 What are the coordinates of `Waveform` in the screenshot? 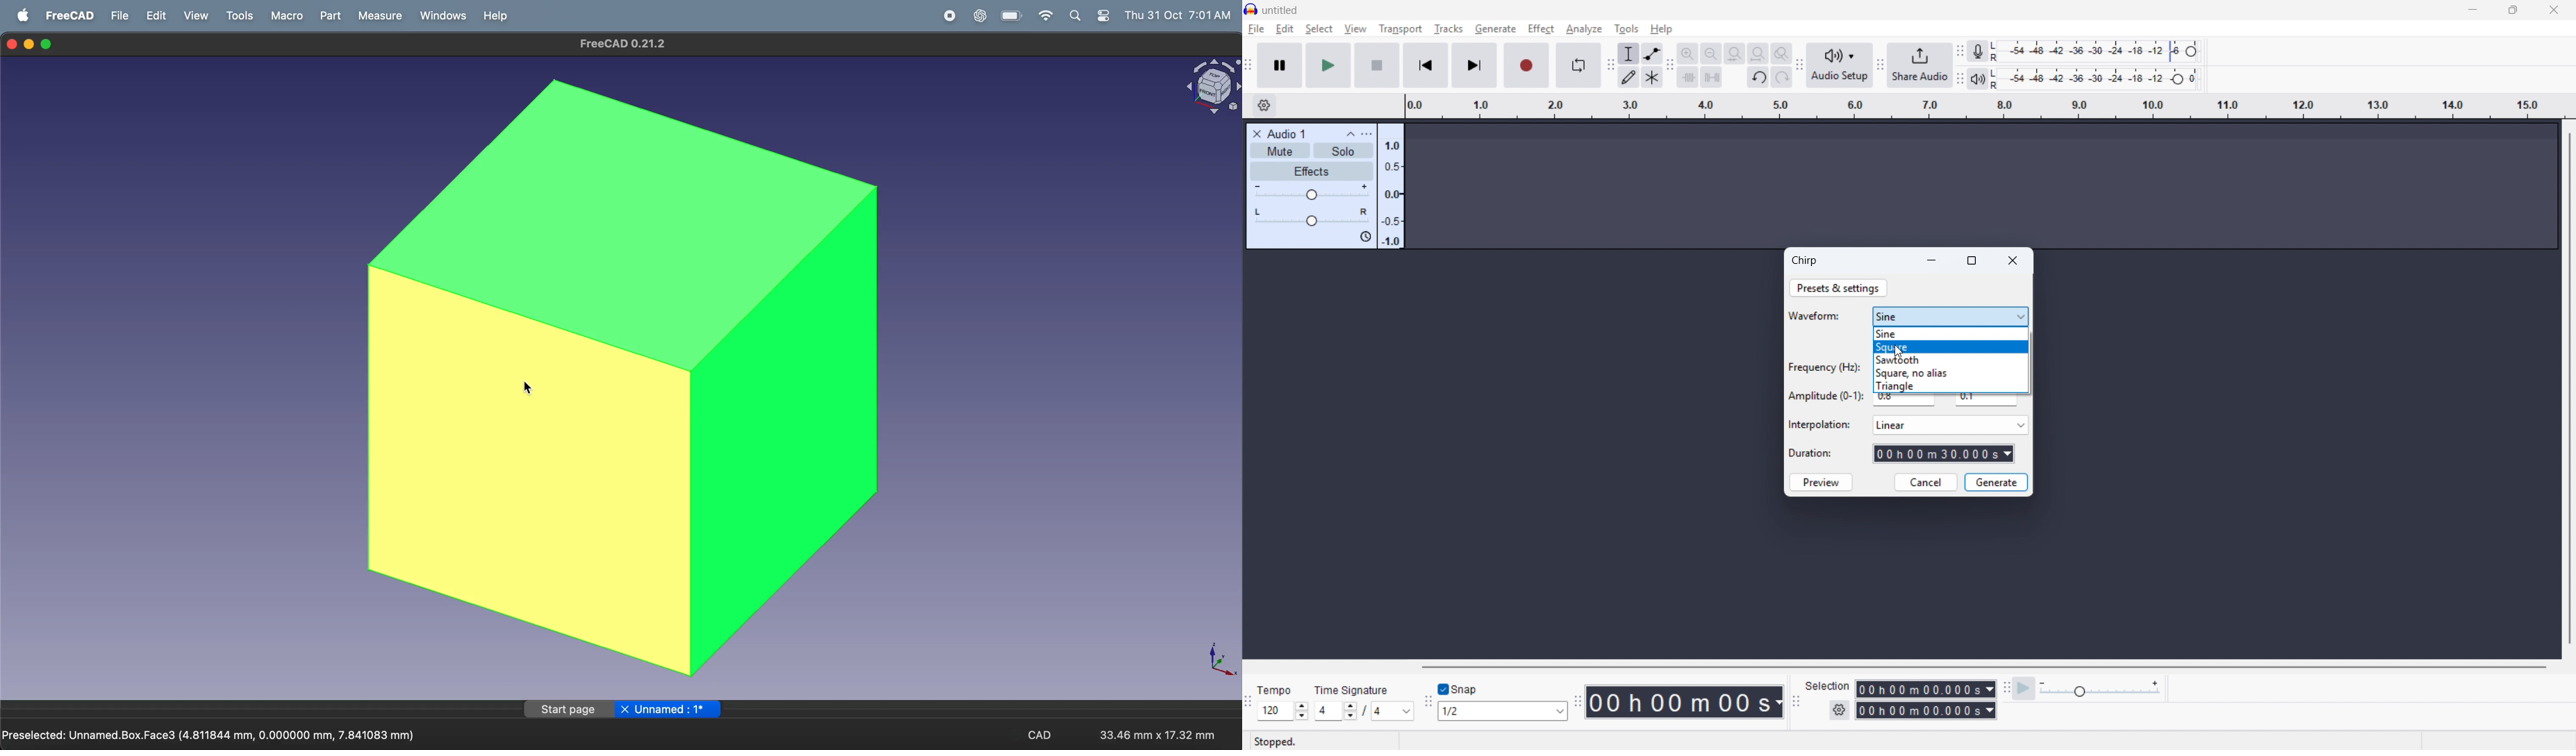 It's located at (1812, 315).